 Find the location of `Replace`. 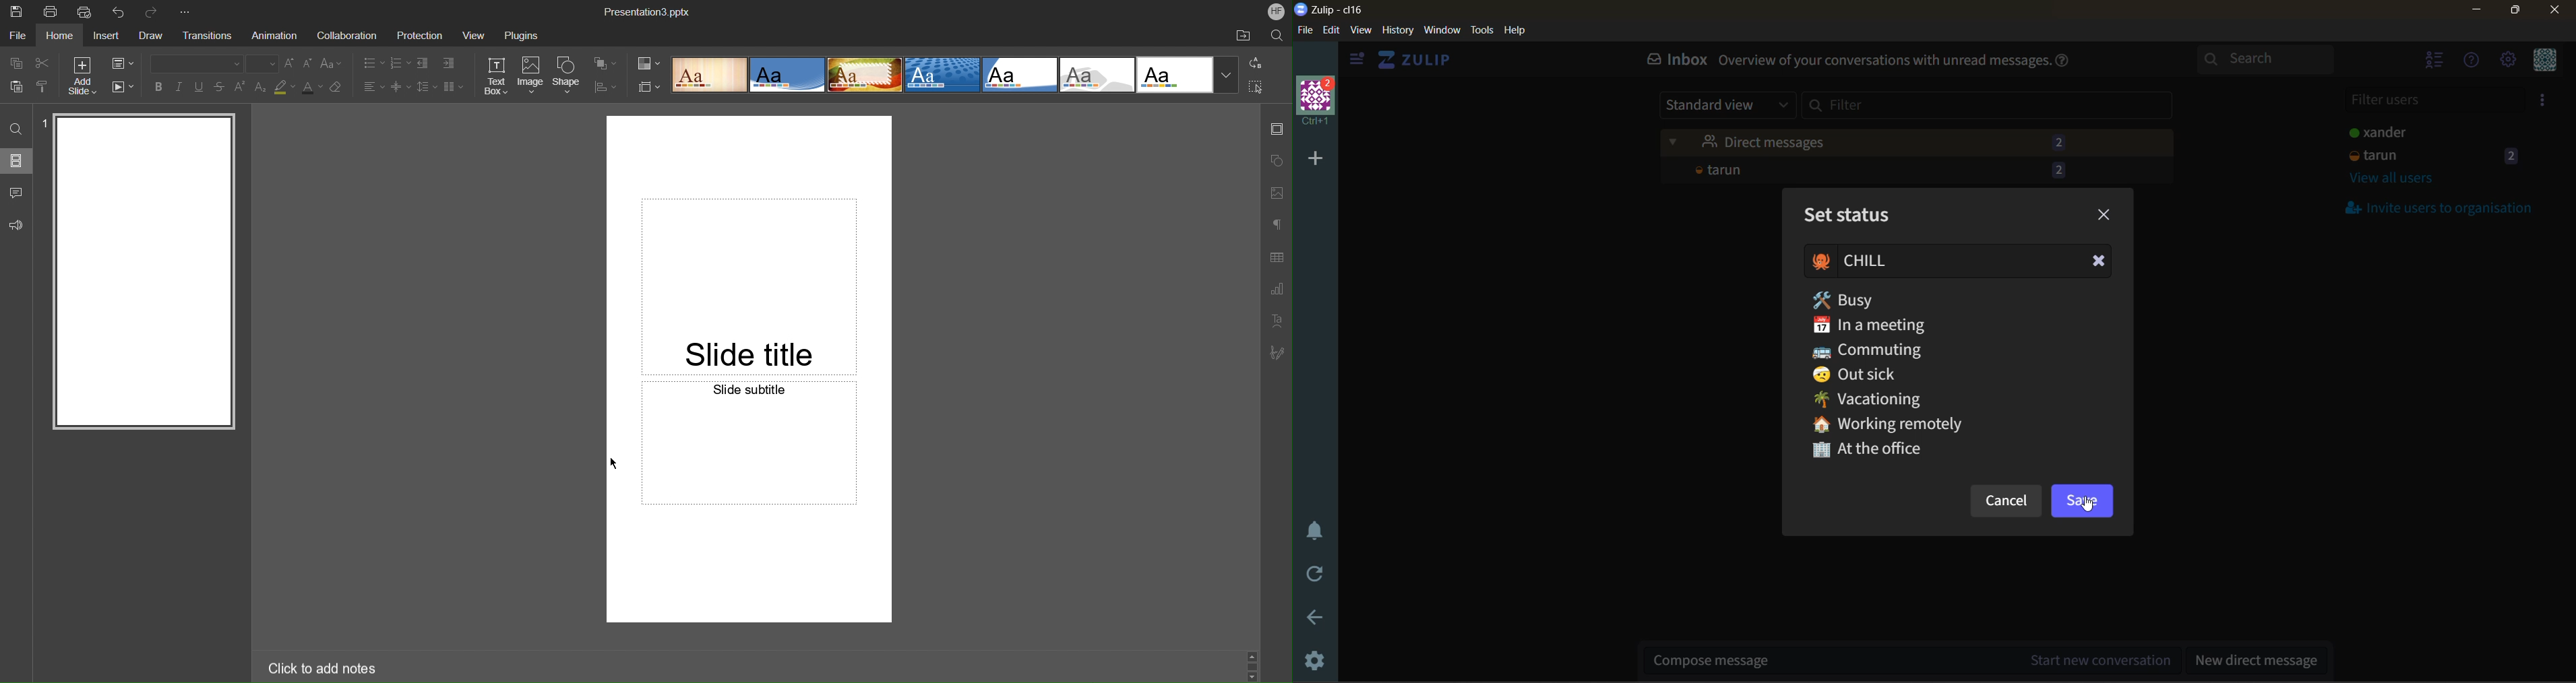

Replace is located at coordinates (1256, 63).